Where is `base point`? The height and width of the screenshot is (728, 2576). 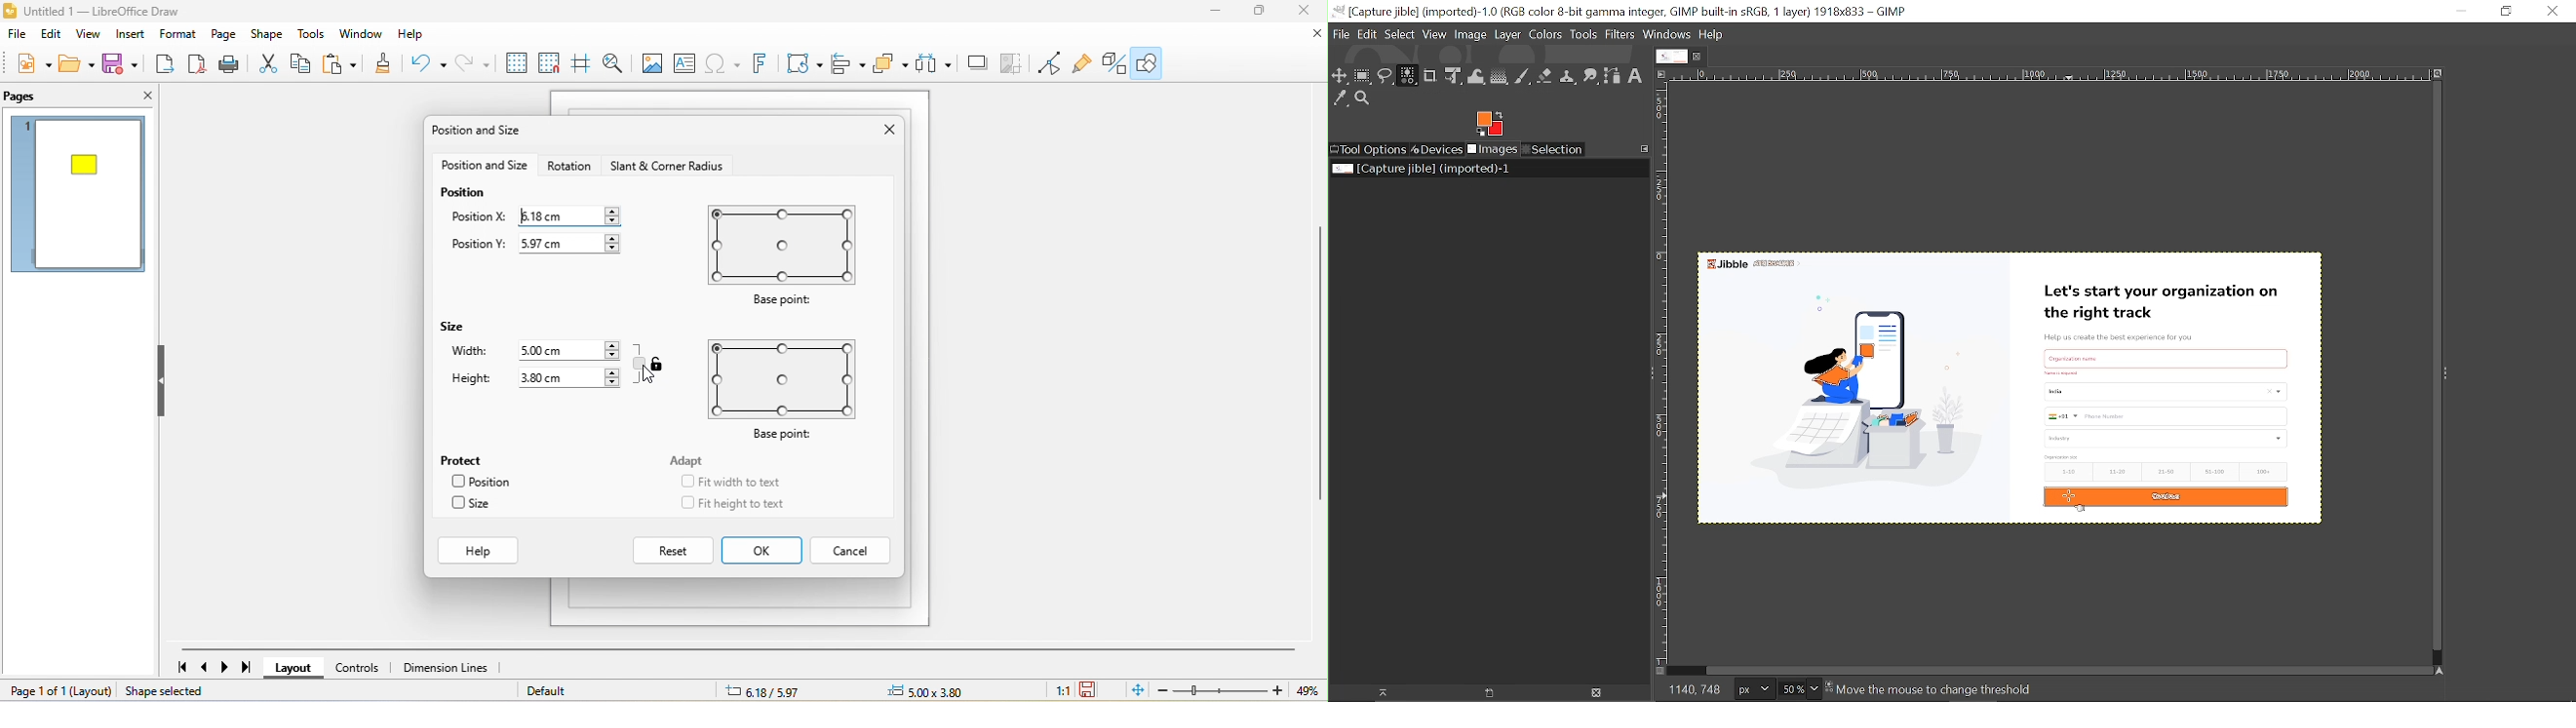
base point is located at coordinates (792, 255).